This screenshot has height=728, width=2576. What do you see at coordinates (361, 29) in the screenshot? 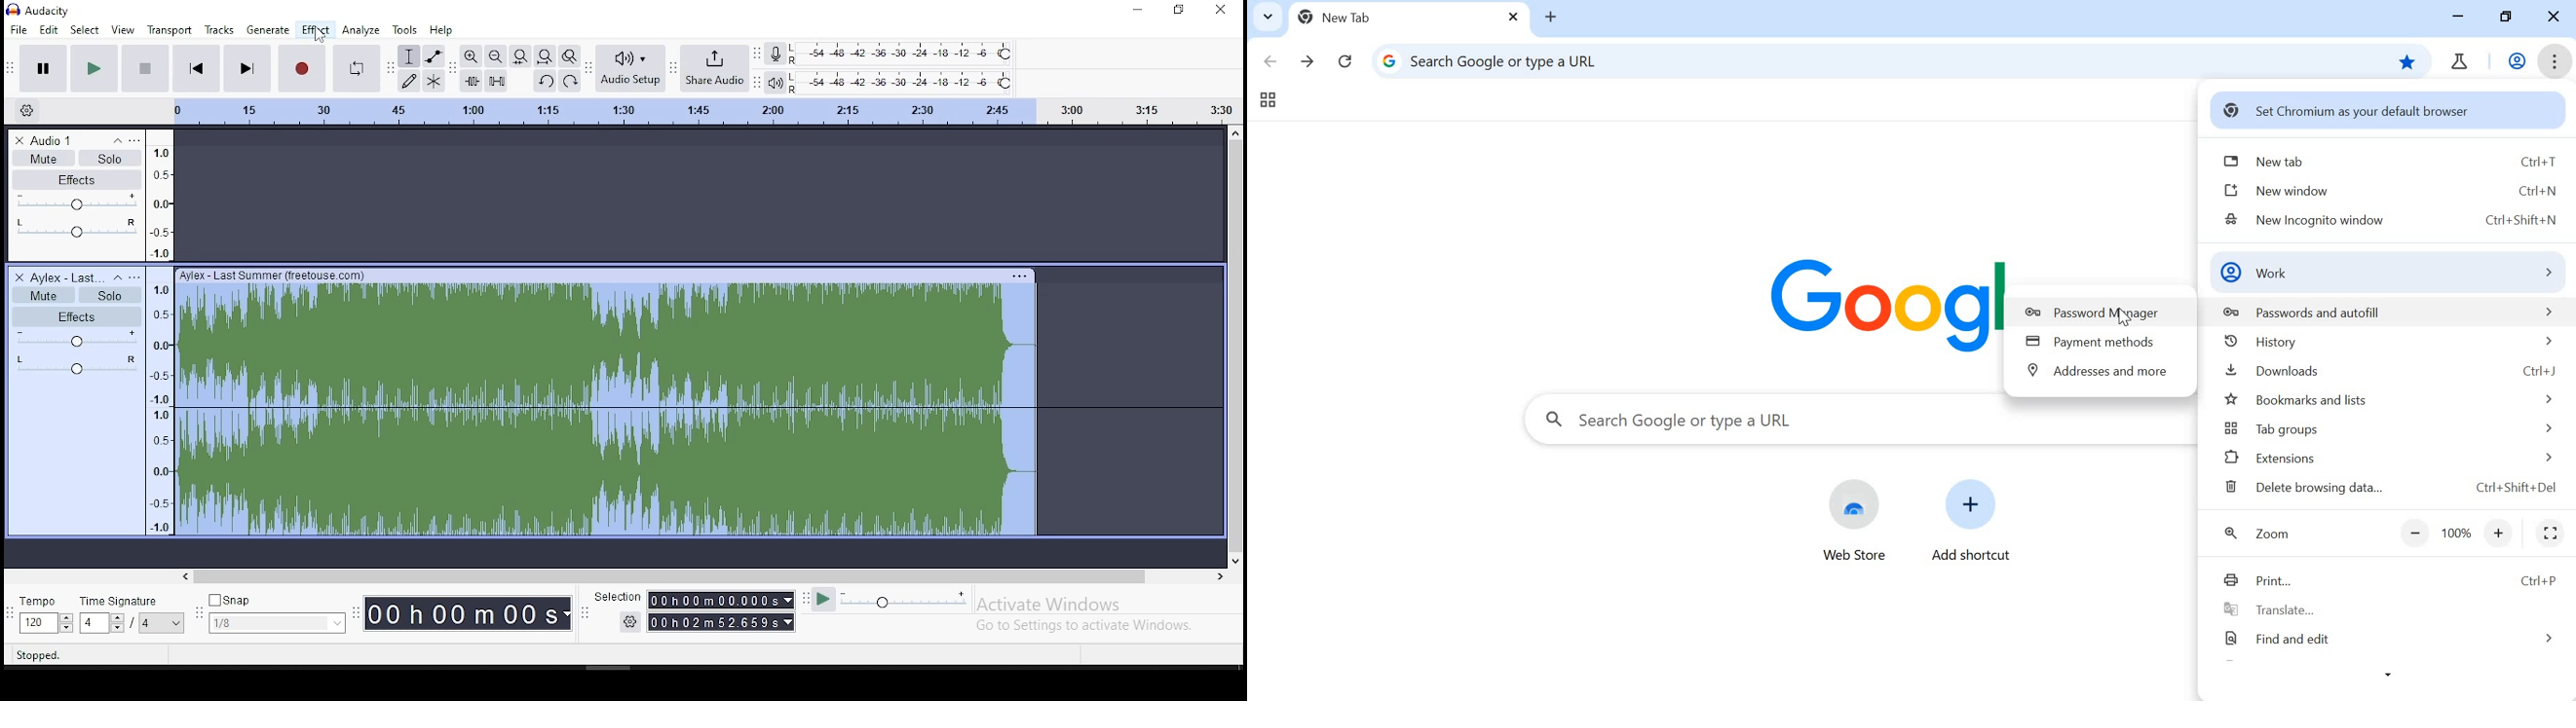
I see `analyze` at bounding box center [361, 29].